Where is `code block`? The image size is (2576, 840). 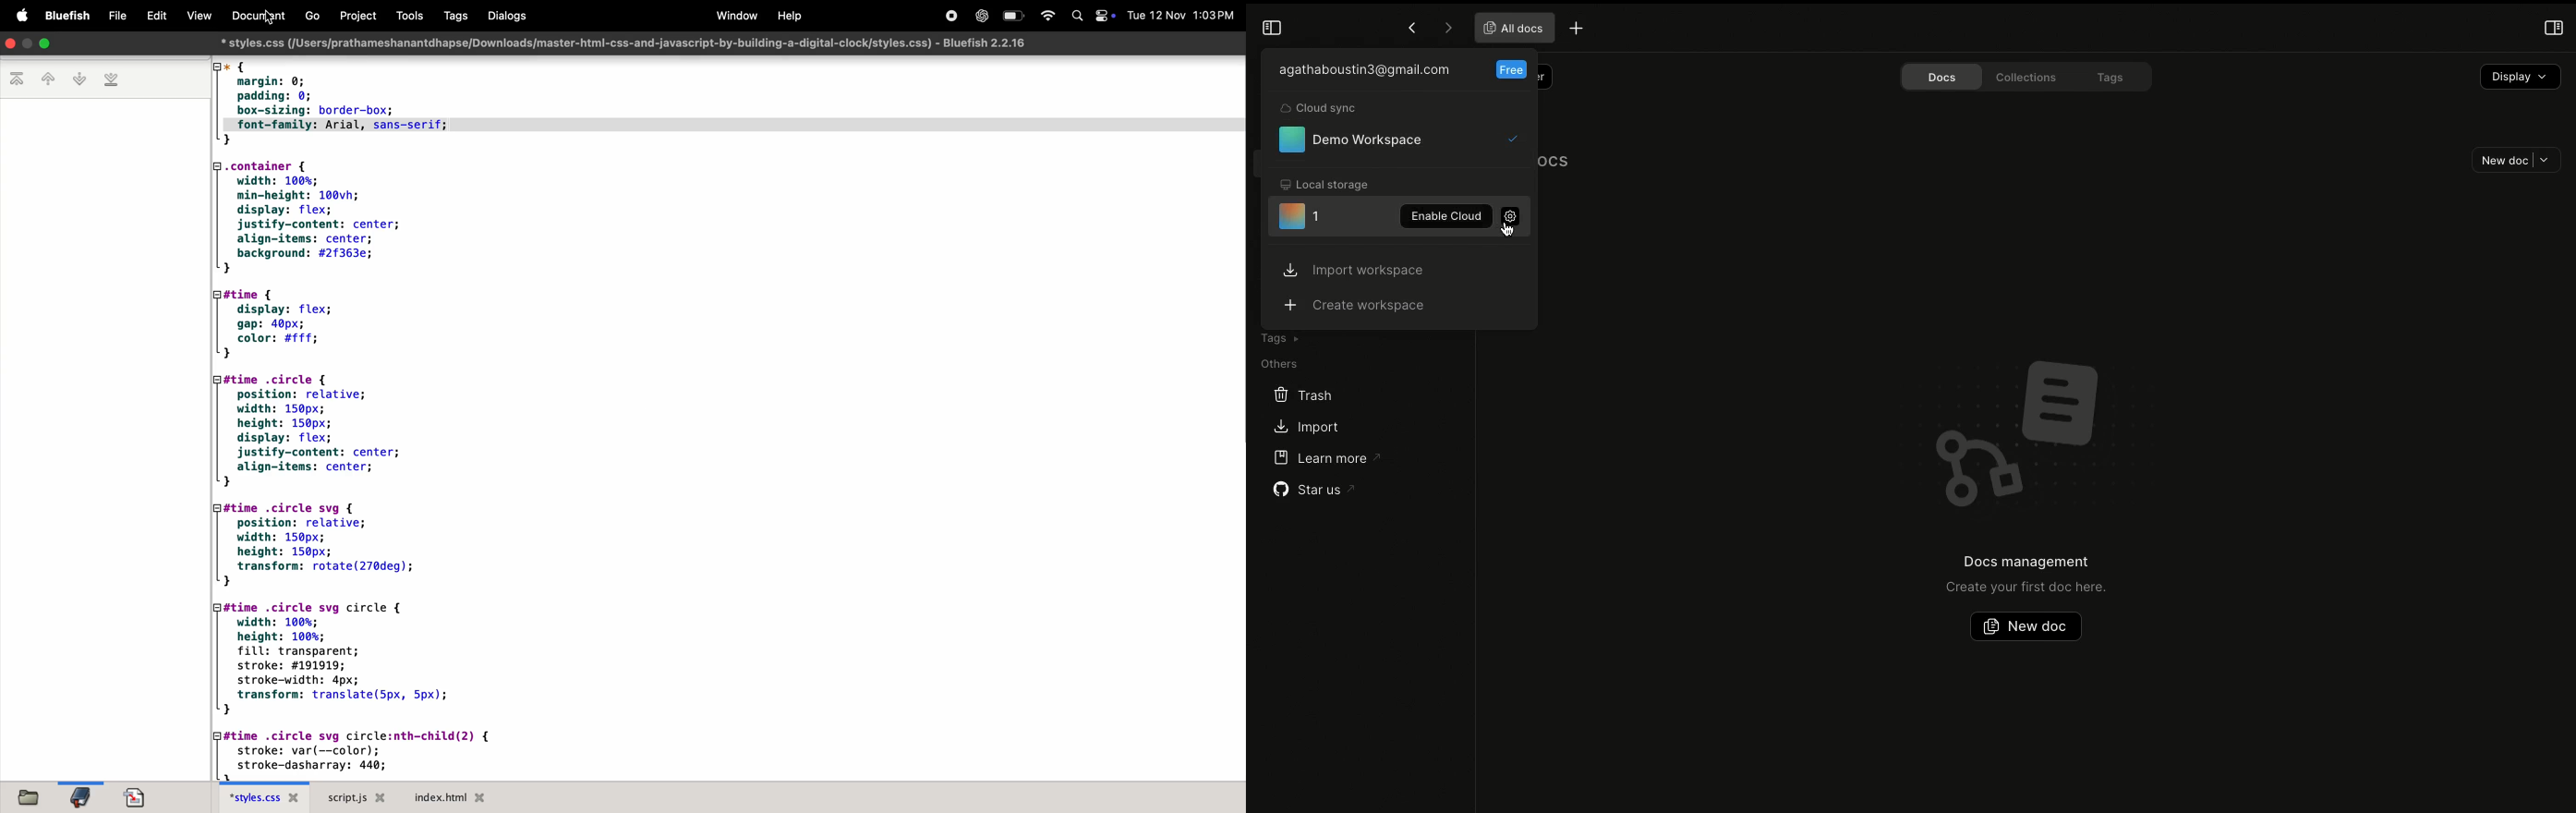 code block is located at coordinates (378, 418).